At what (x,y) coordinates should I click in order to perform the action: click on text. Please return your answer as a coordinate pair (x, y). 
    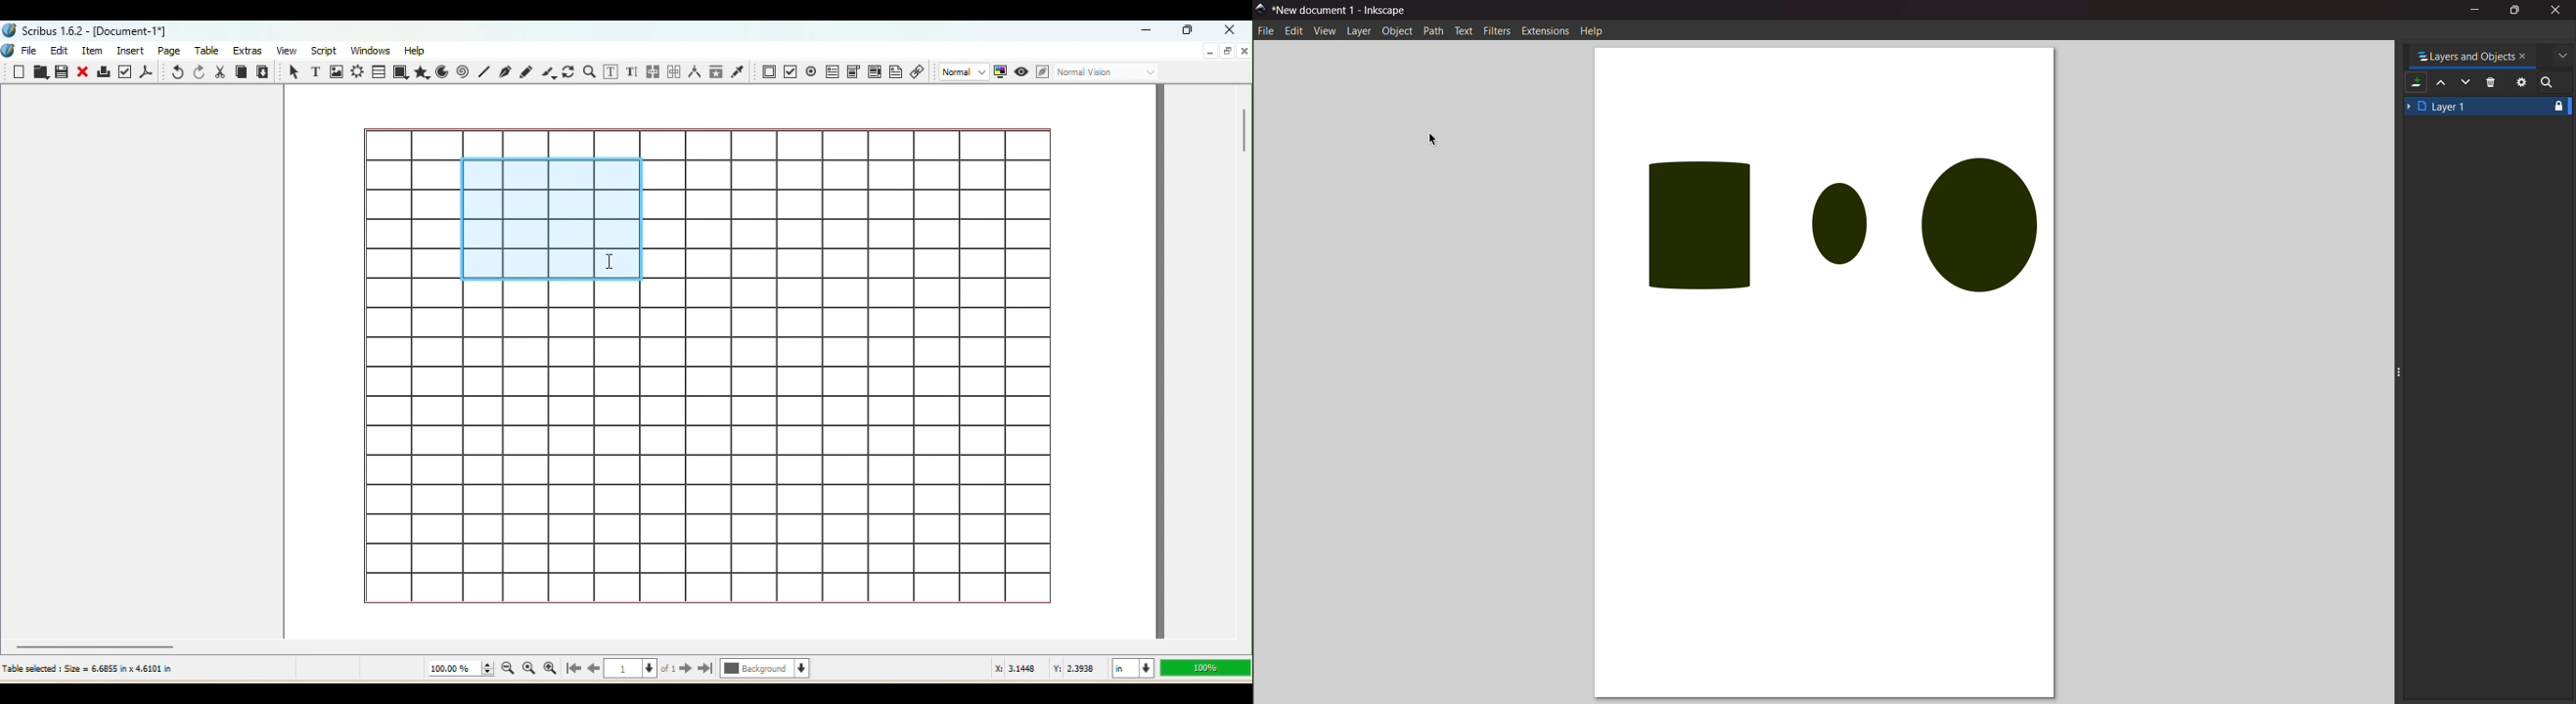
    Looking at the image, I should click on (1464, 30).